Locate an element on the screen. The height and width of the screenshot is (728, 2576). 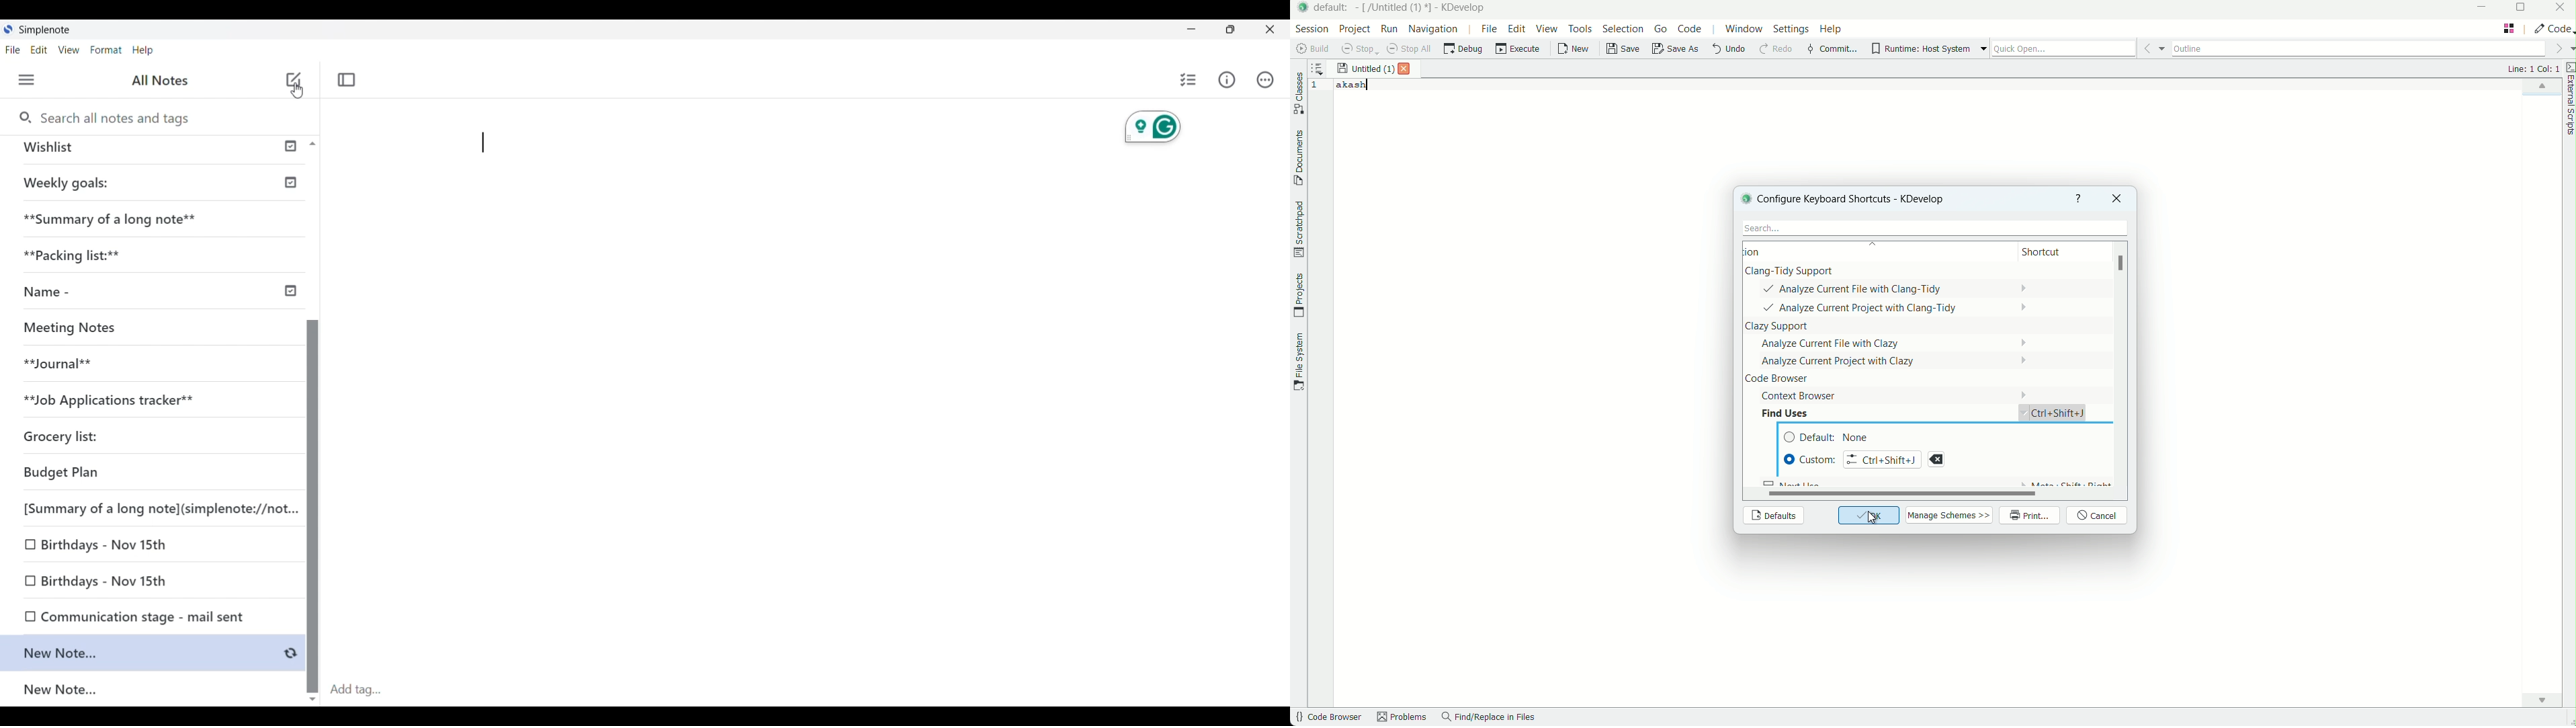
Simplenote is located at coordinates (45, 30).